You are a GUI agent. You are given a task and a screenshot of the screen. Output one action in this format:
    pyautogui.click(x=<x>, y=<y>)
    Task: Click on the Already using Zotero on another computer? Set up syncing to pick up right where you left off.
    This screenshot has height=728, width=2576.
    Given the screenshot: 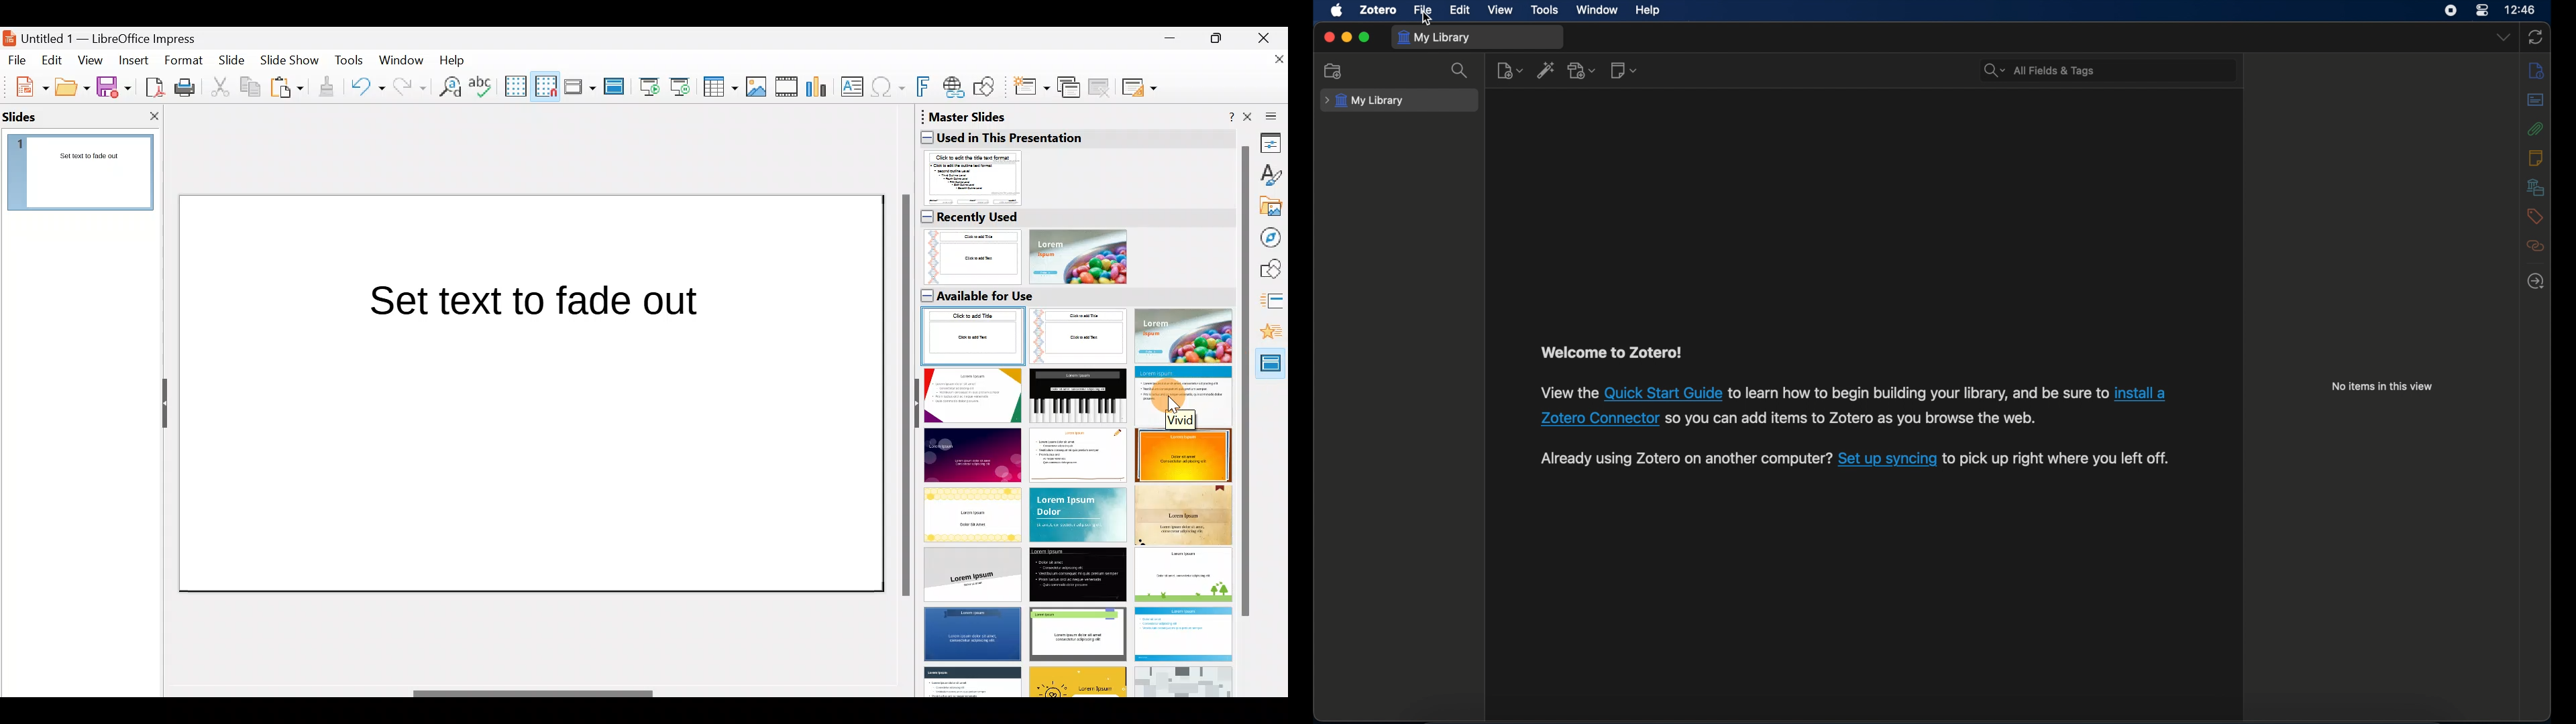 What is the action you would take?
    pyautogui.click(x=1854, y=460)
    